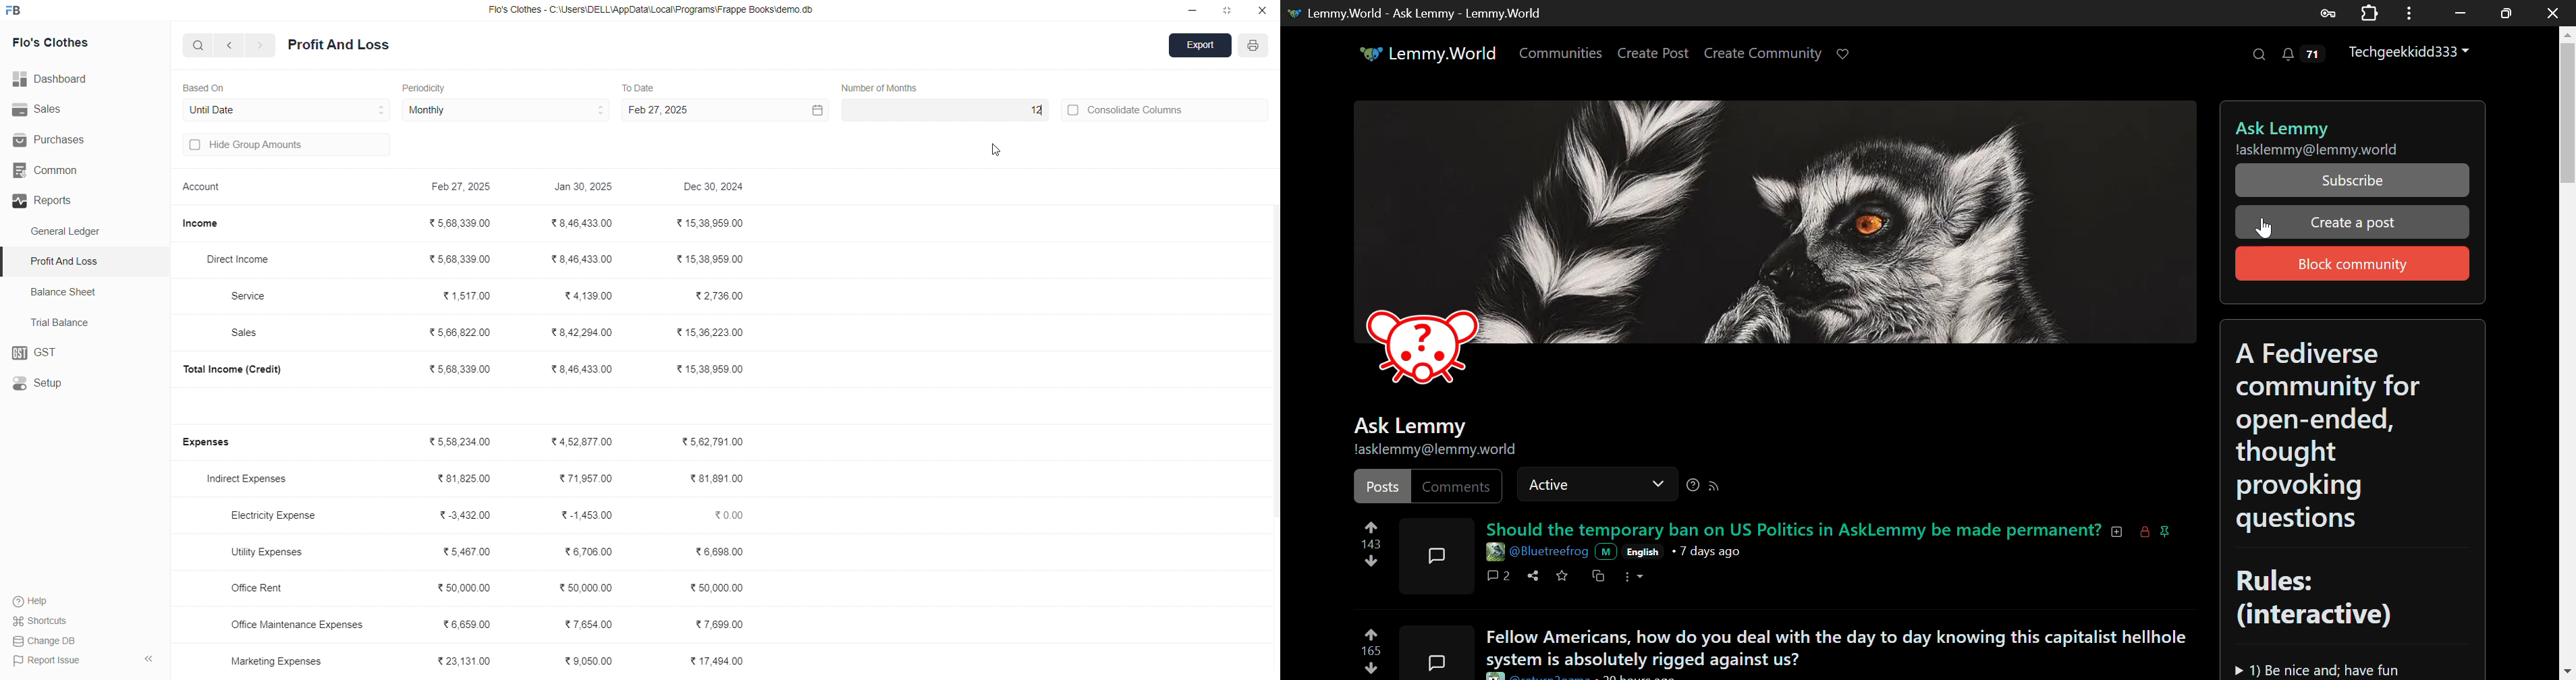  I want to click on ₹ 17,494.00, so click(719, 661).